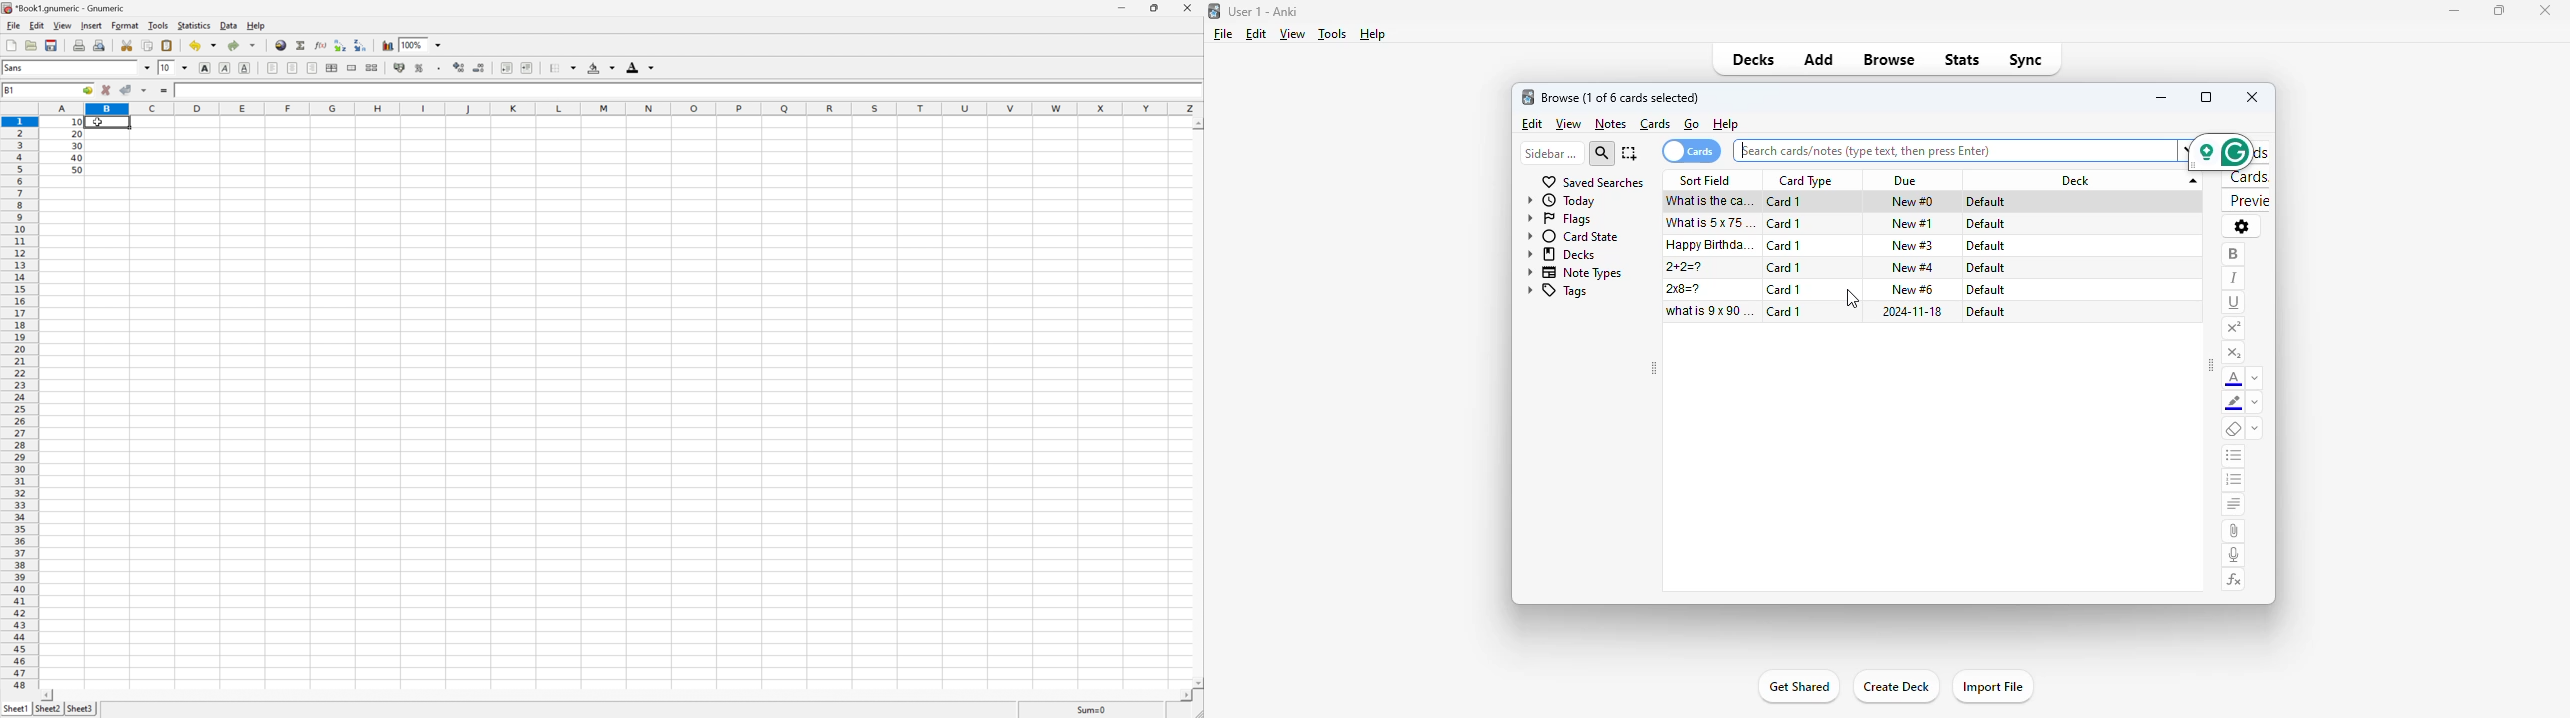 The image size is (2576, 728). What do you see at coordinates (225, 67) in the screenshot?
I see `Italic` at bounding box center [225, 67].